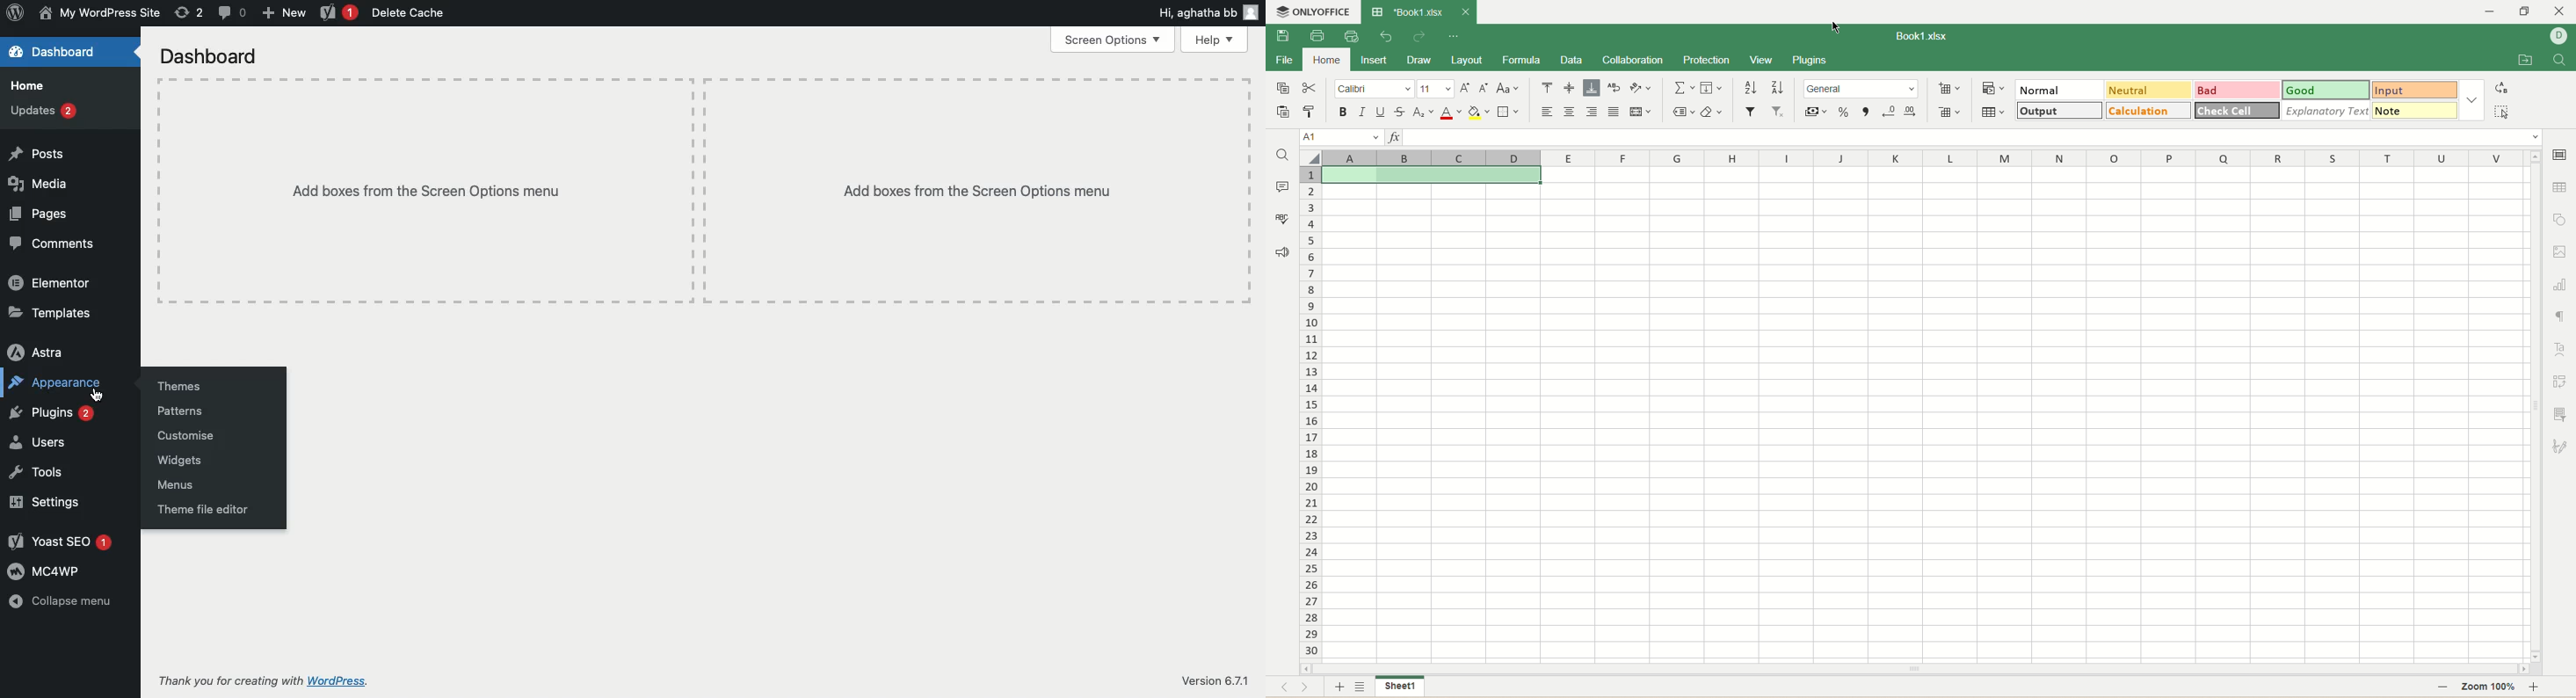  Describe the element at coordinates (1833, 27) in the screenshot. I see `cursor` at that location.